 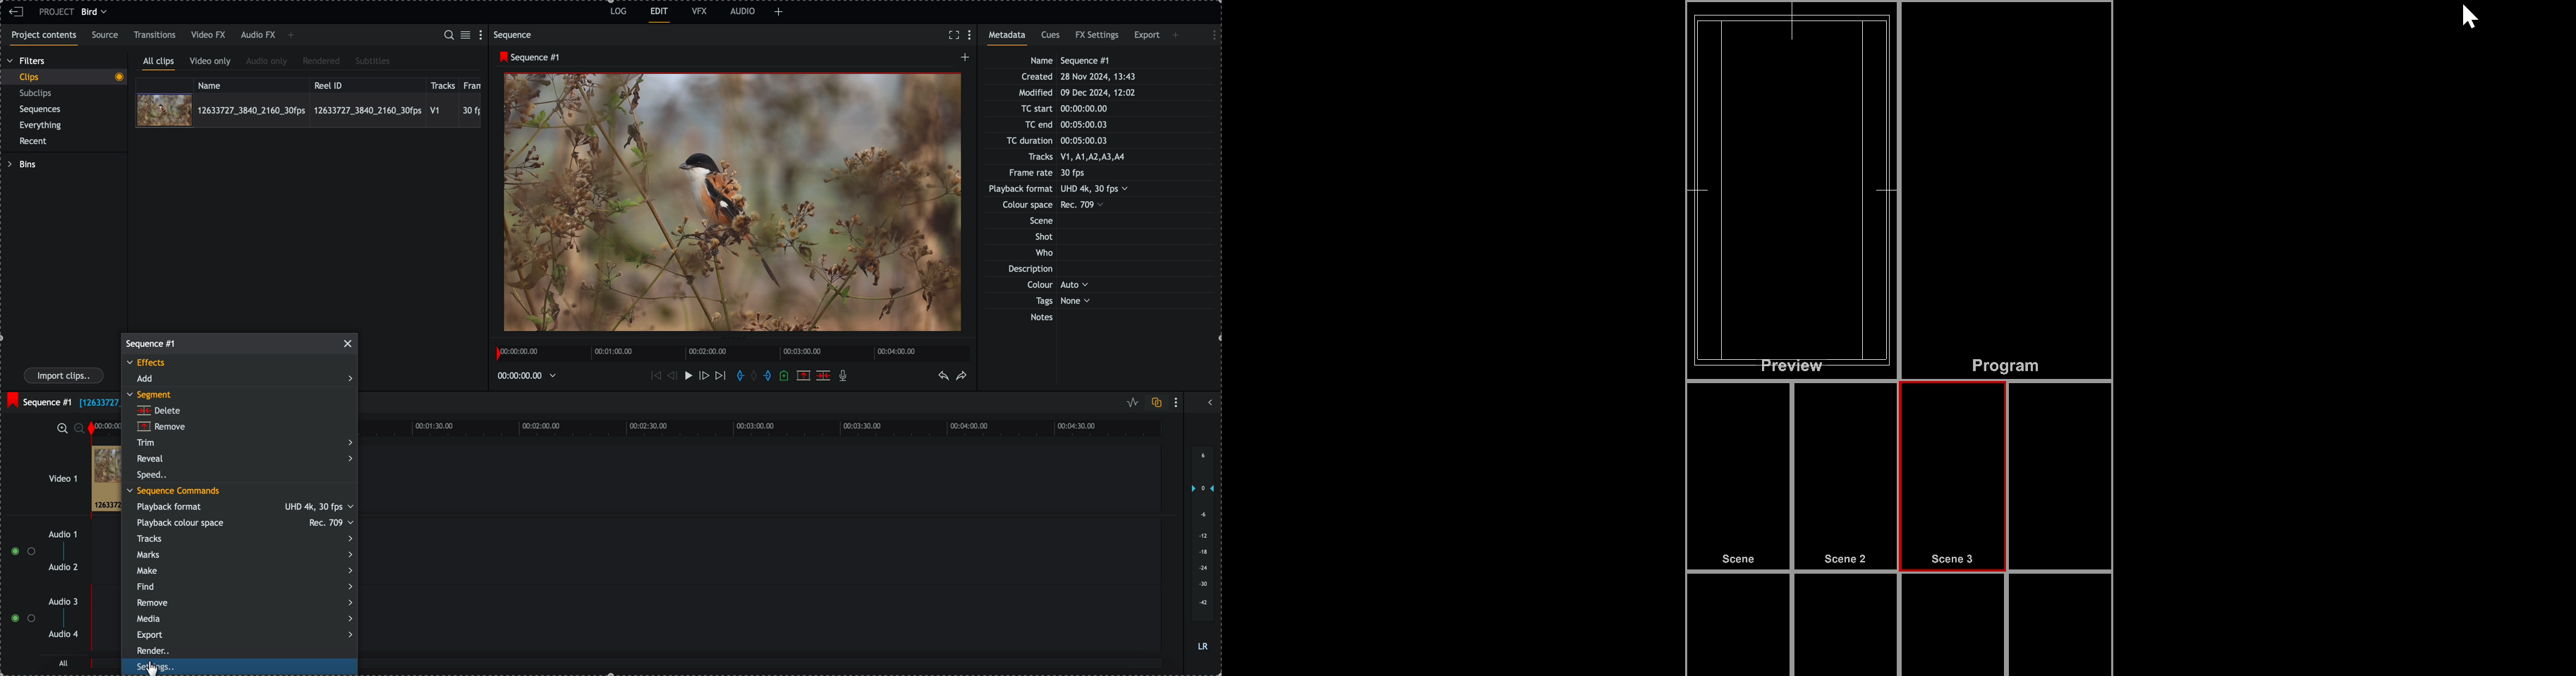 I want to click on search for assets or bins, so click(x=448, y=36).